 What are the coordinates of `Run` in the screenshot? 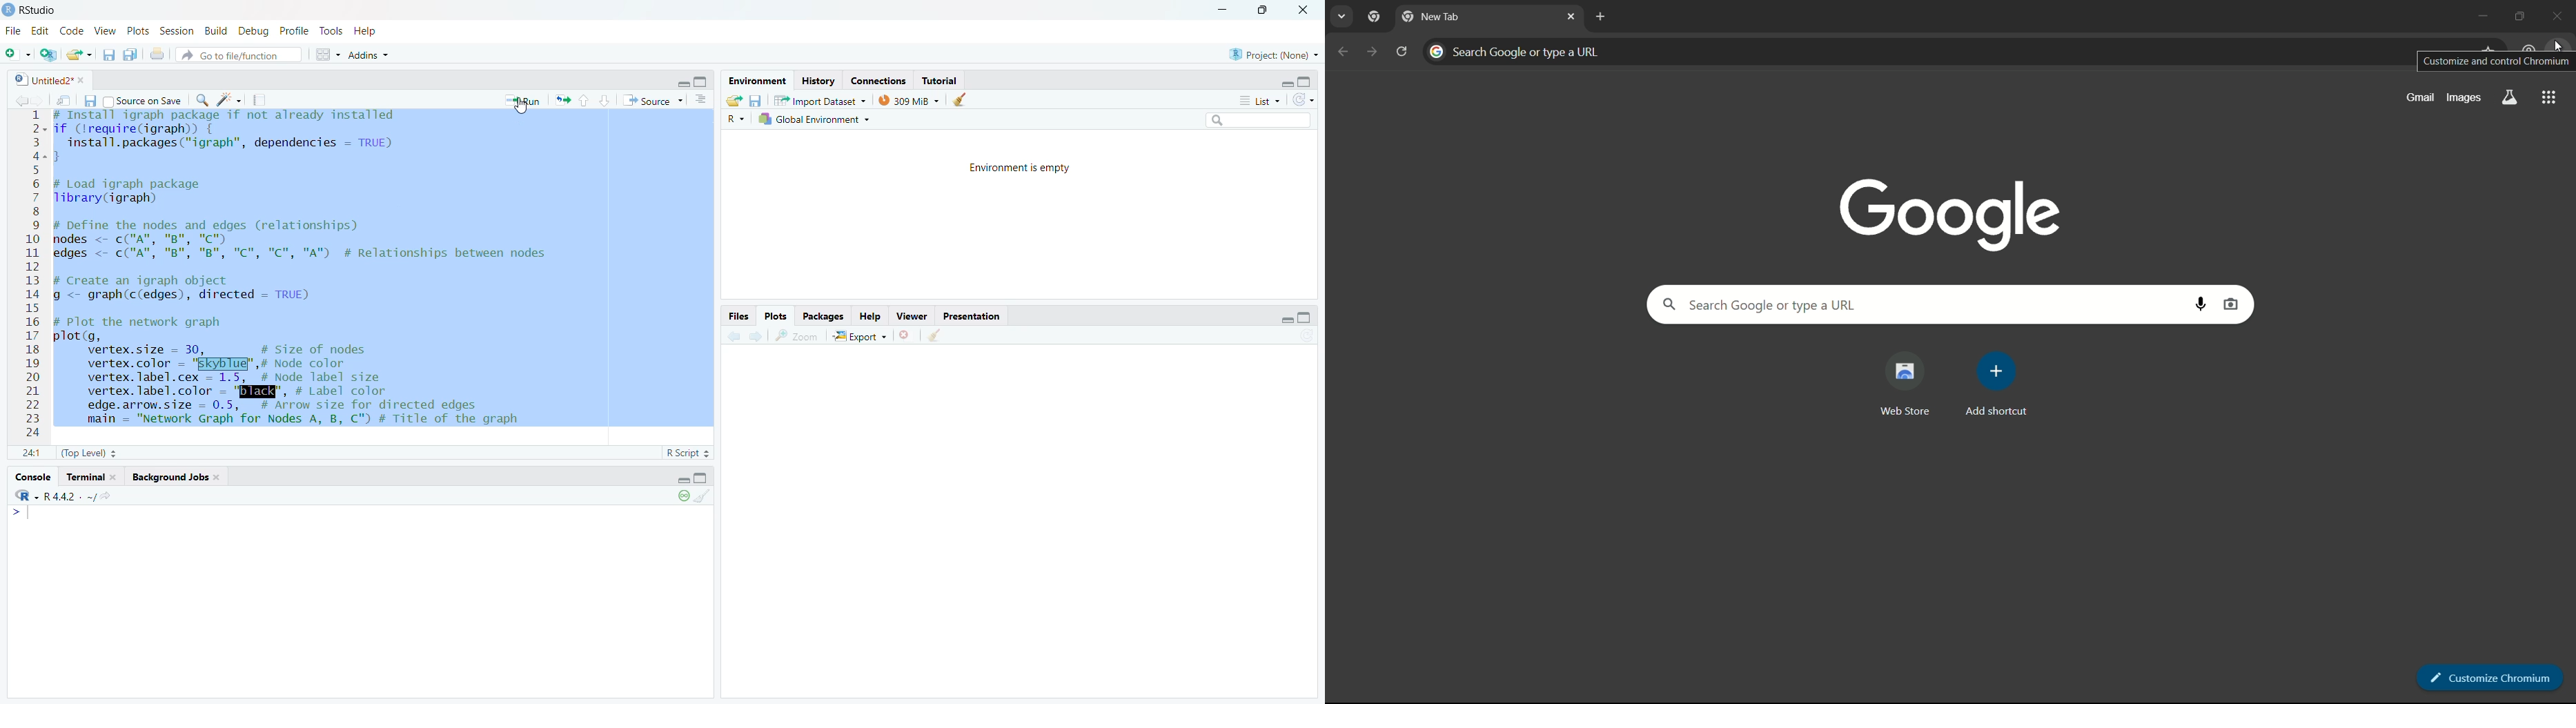 It's located at (525, 100).